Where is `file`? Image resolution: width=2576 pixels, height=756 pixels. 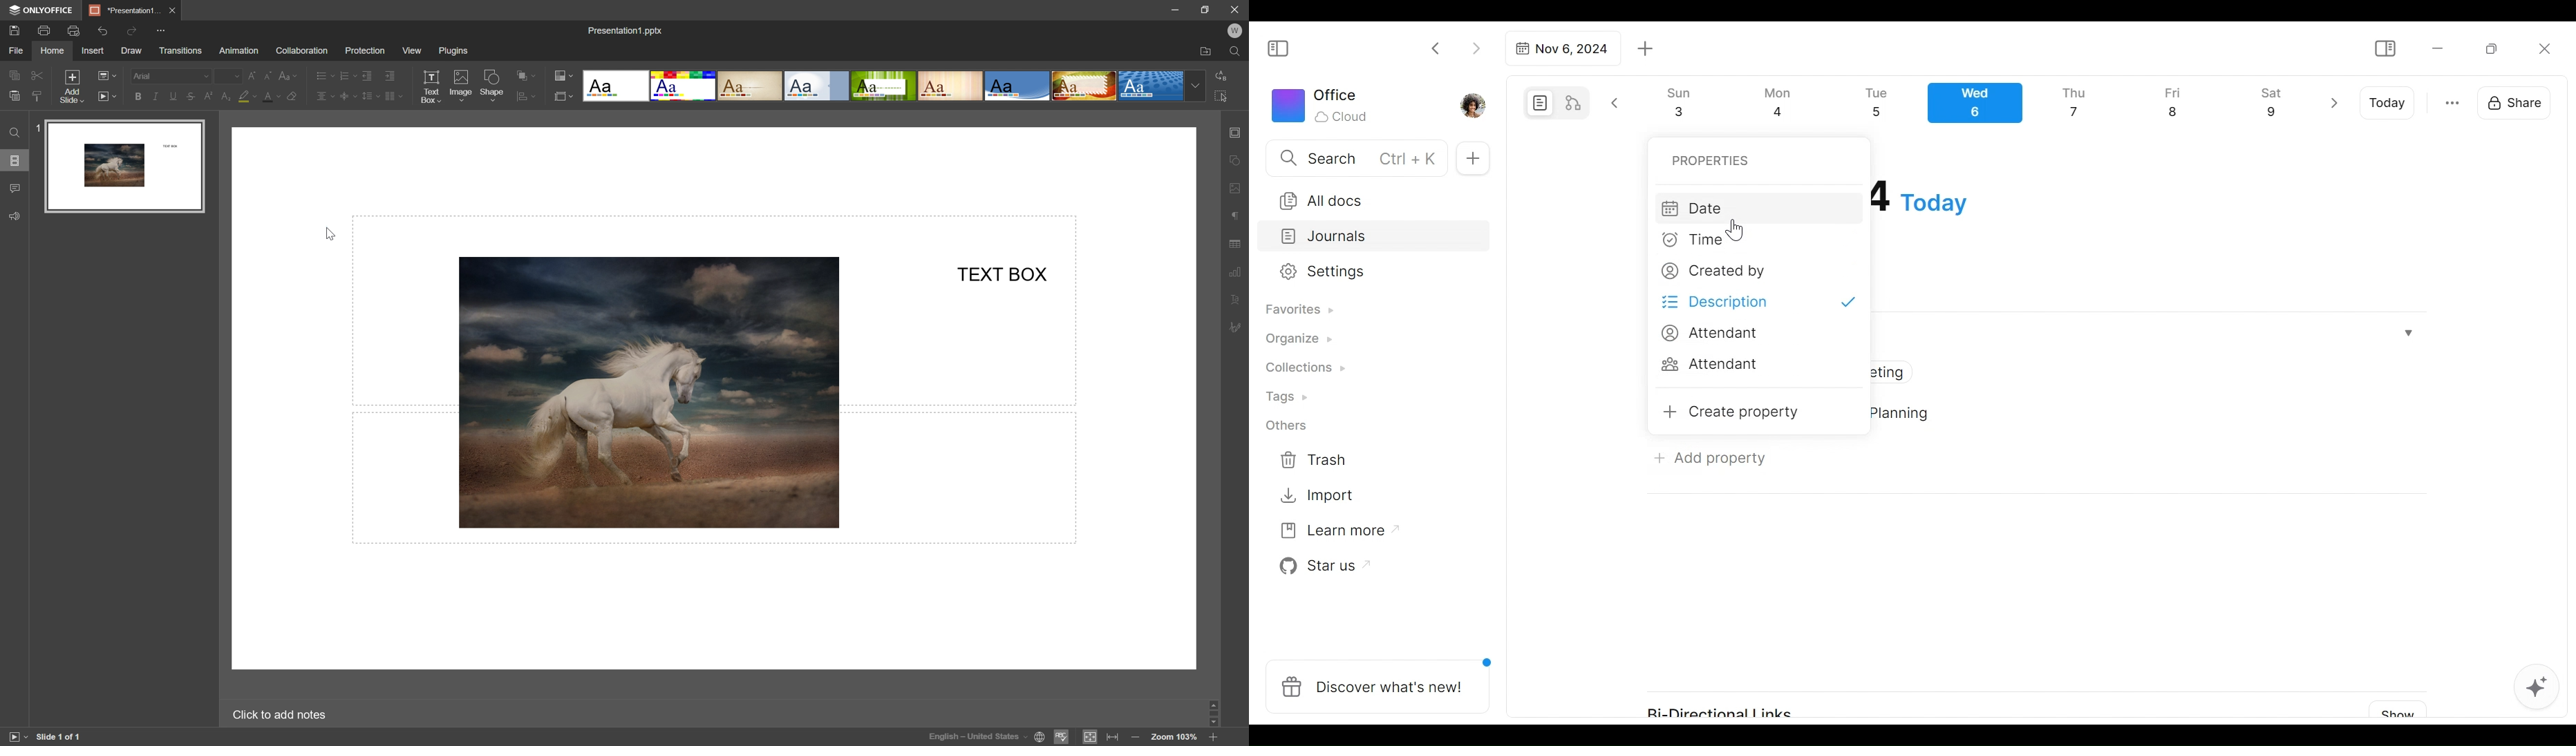 file is located at coordinates (13, 50).